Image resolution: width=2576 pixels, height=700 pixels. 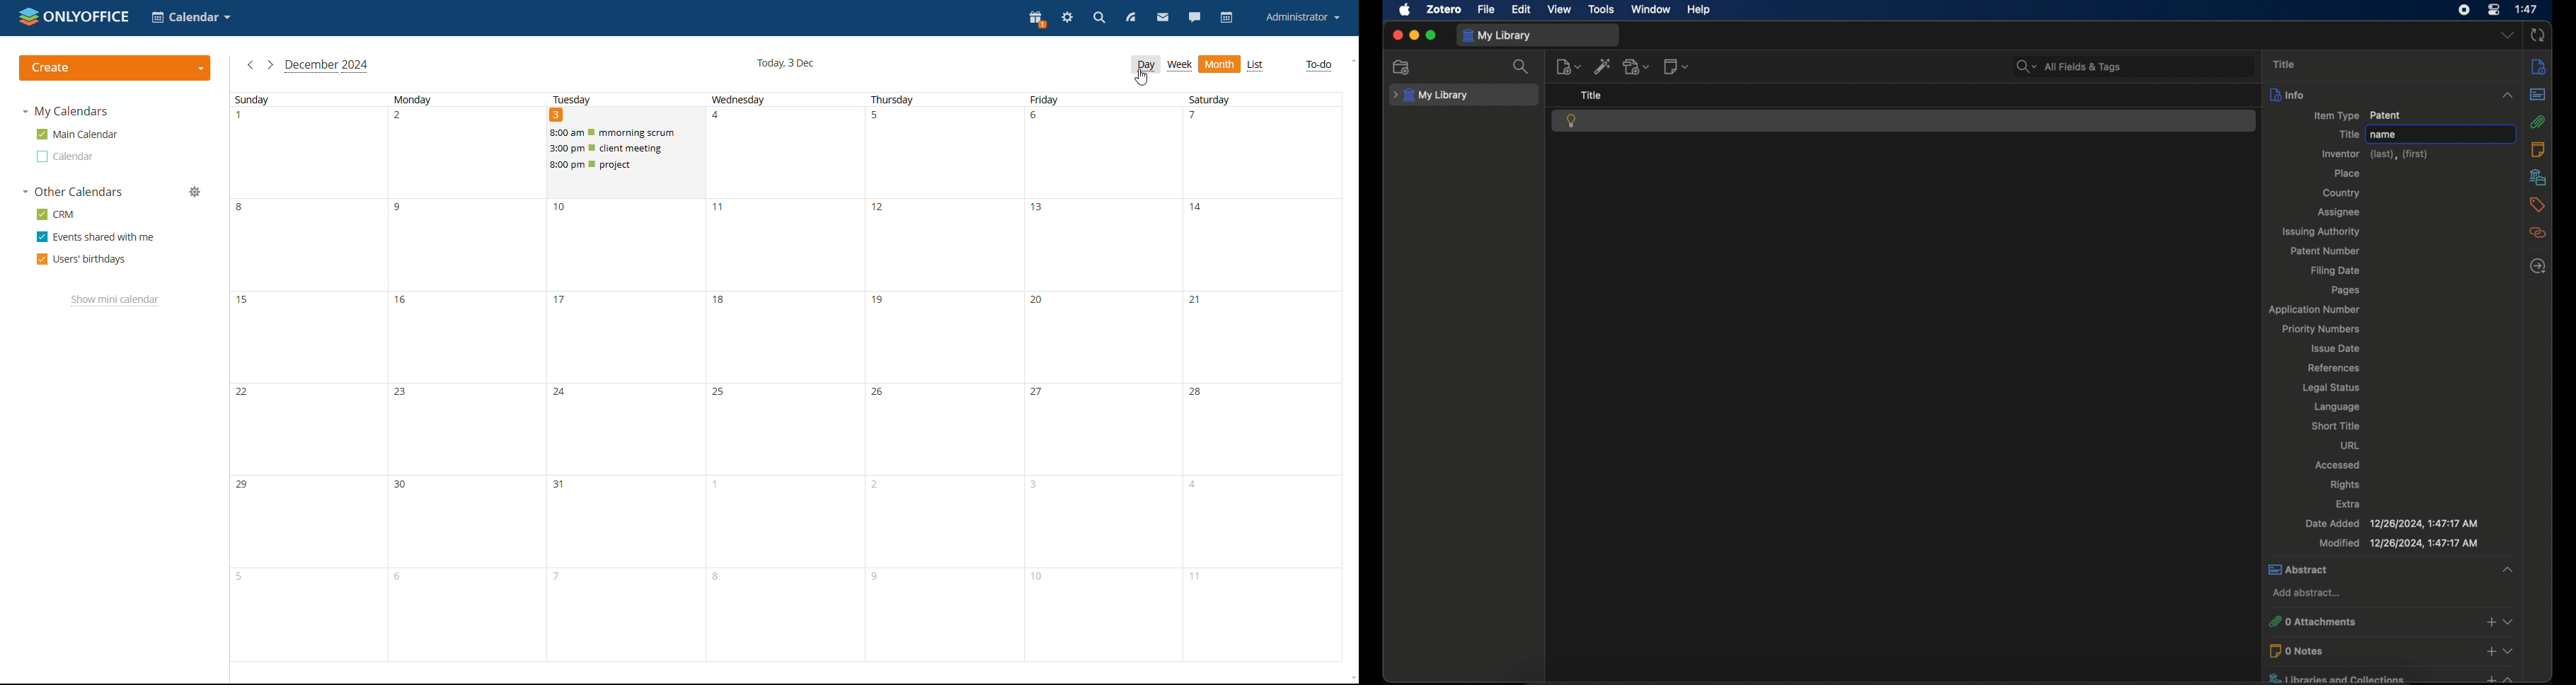 What do you see at coordinates (2539, 150) in the screenshot?
I see `notes` at bounding box center [2539, 150].